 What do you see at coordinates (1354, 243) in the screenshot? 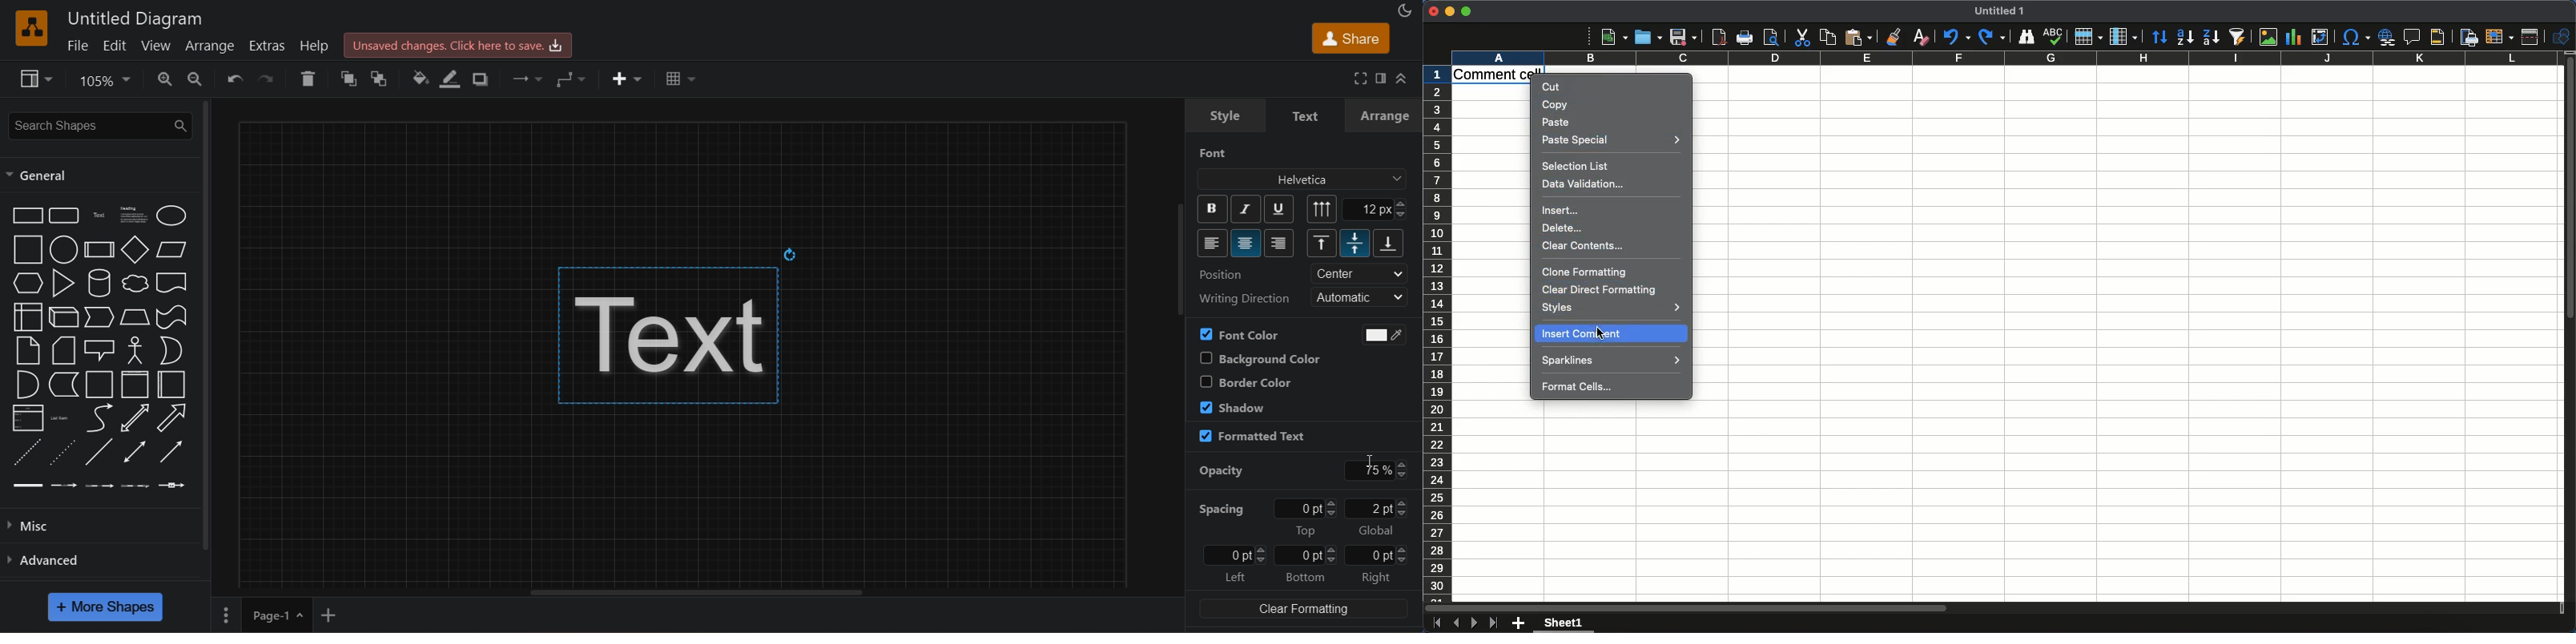
I see `middle` at bounding box center [1354, 243].